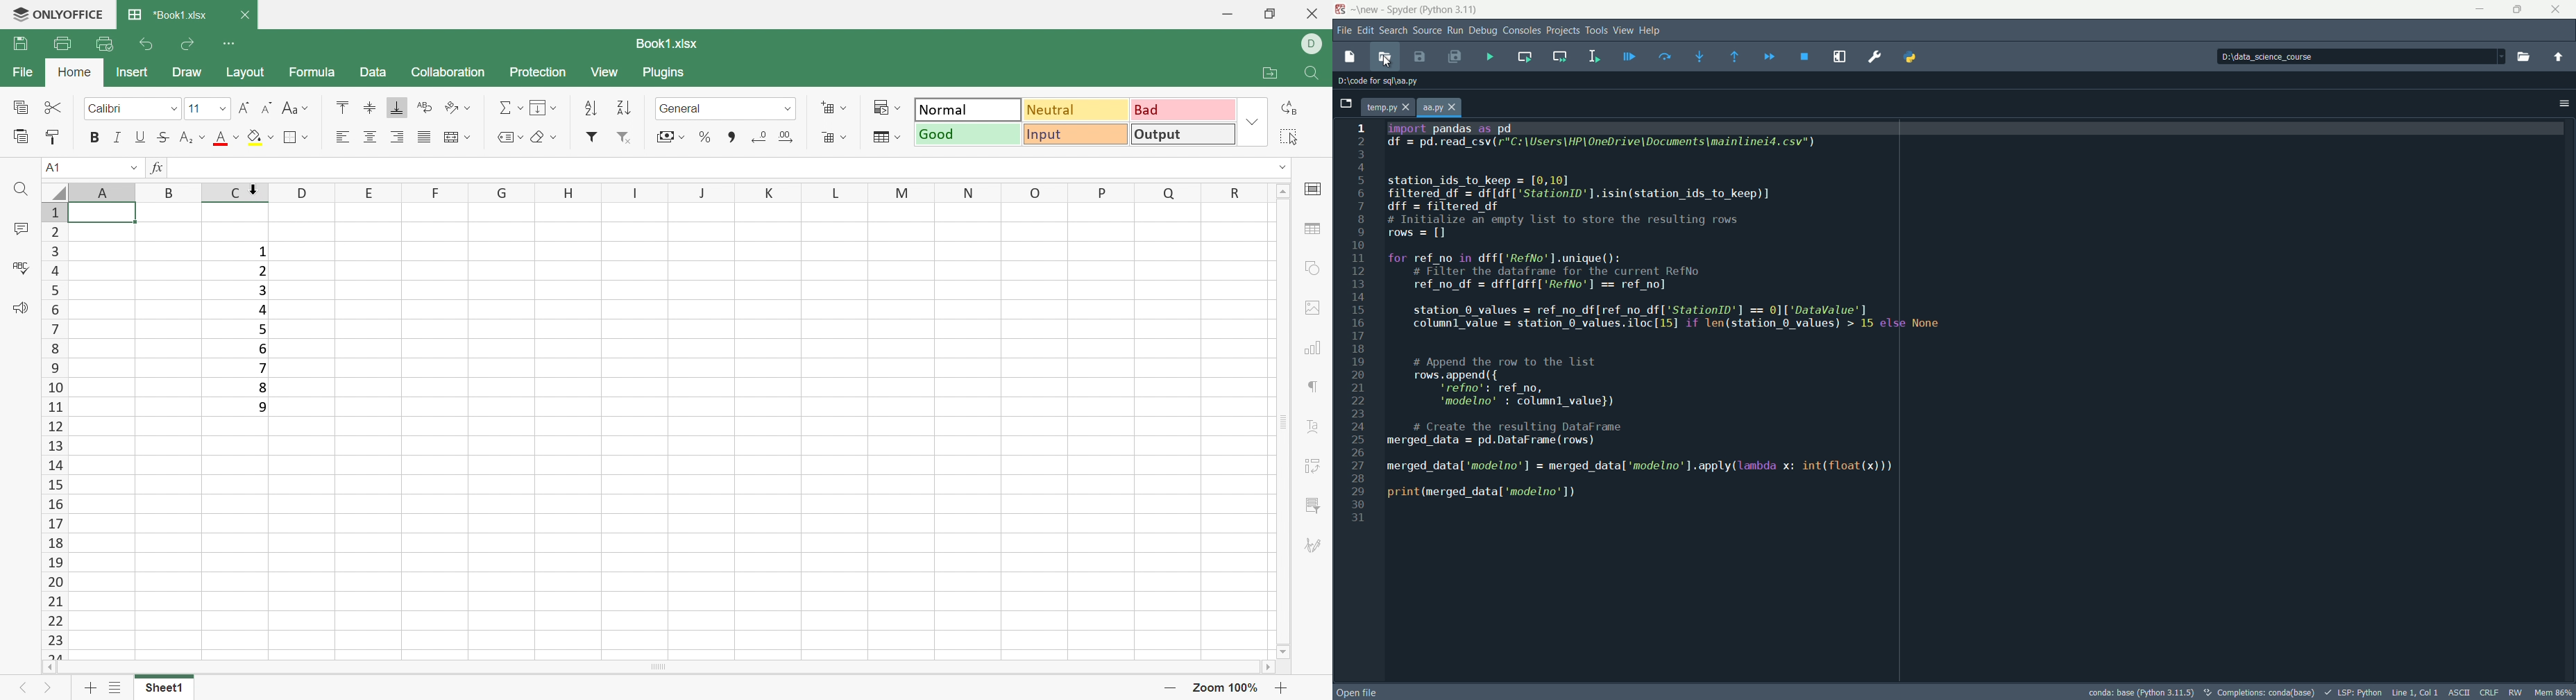 The width and height of the screenshot is (2576, 700). Describe the element at coordinates (589, 138) in the screenshot. I see `Filter` at that location.